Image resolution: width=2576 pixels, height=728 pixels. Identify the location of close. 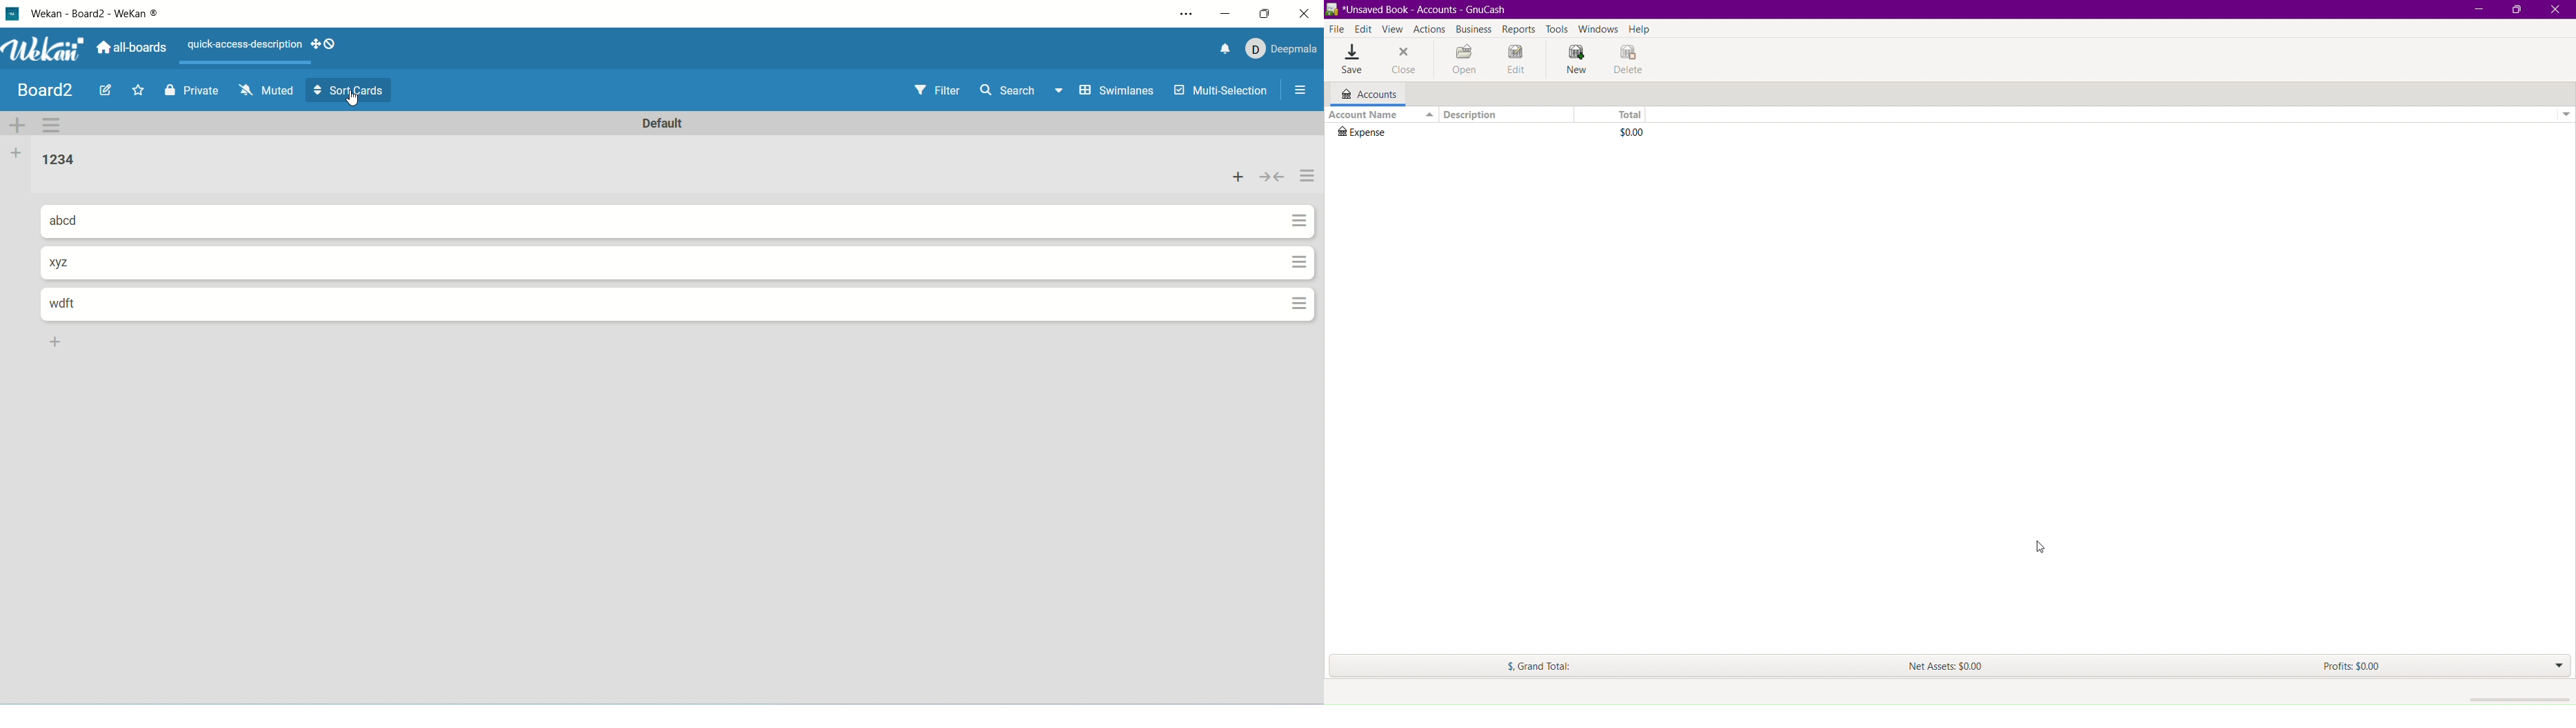
(1305, 12).